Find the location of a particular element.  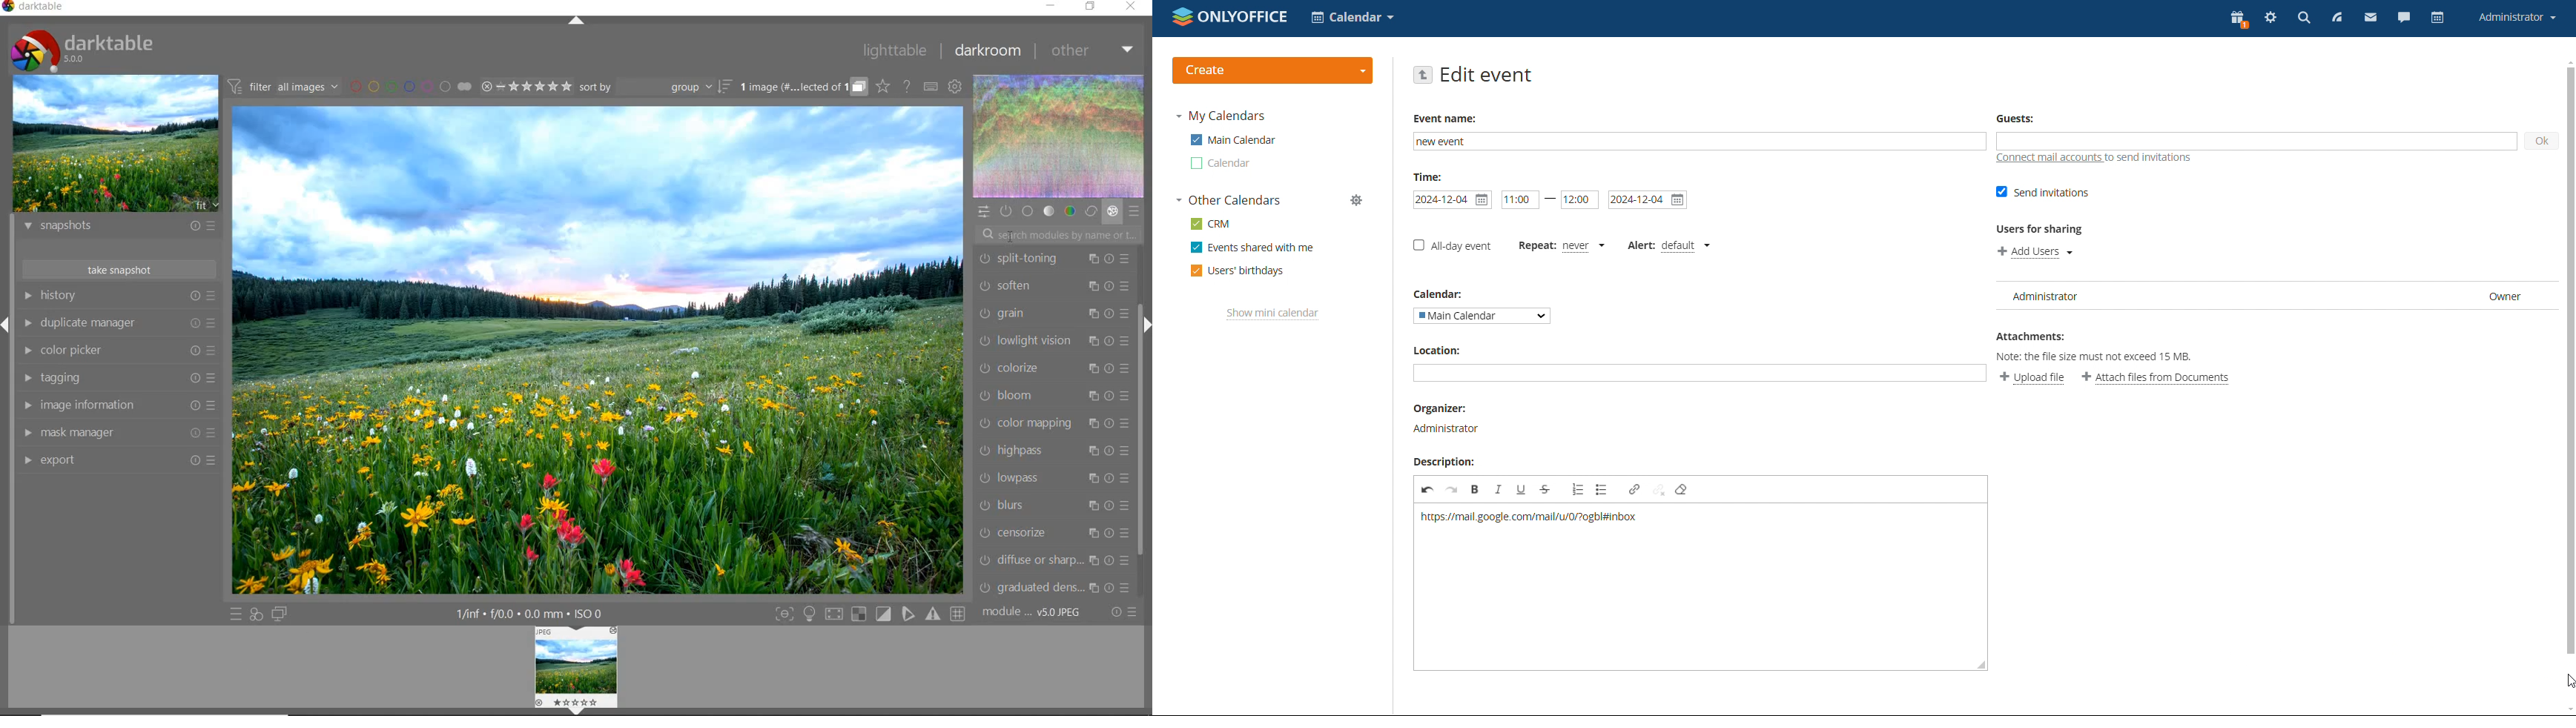

set alert is located at coordinates (1644, 248).